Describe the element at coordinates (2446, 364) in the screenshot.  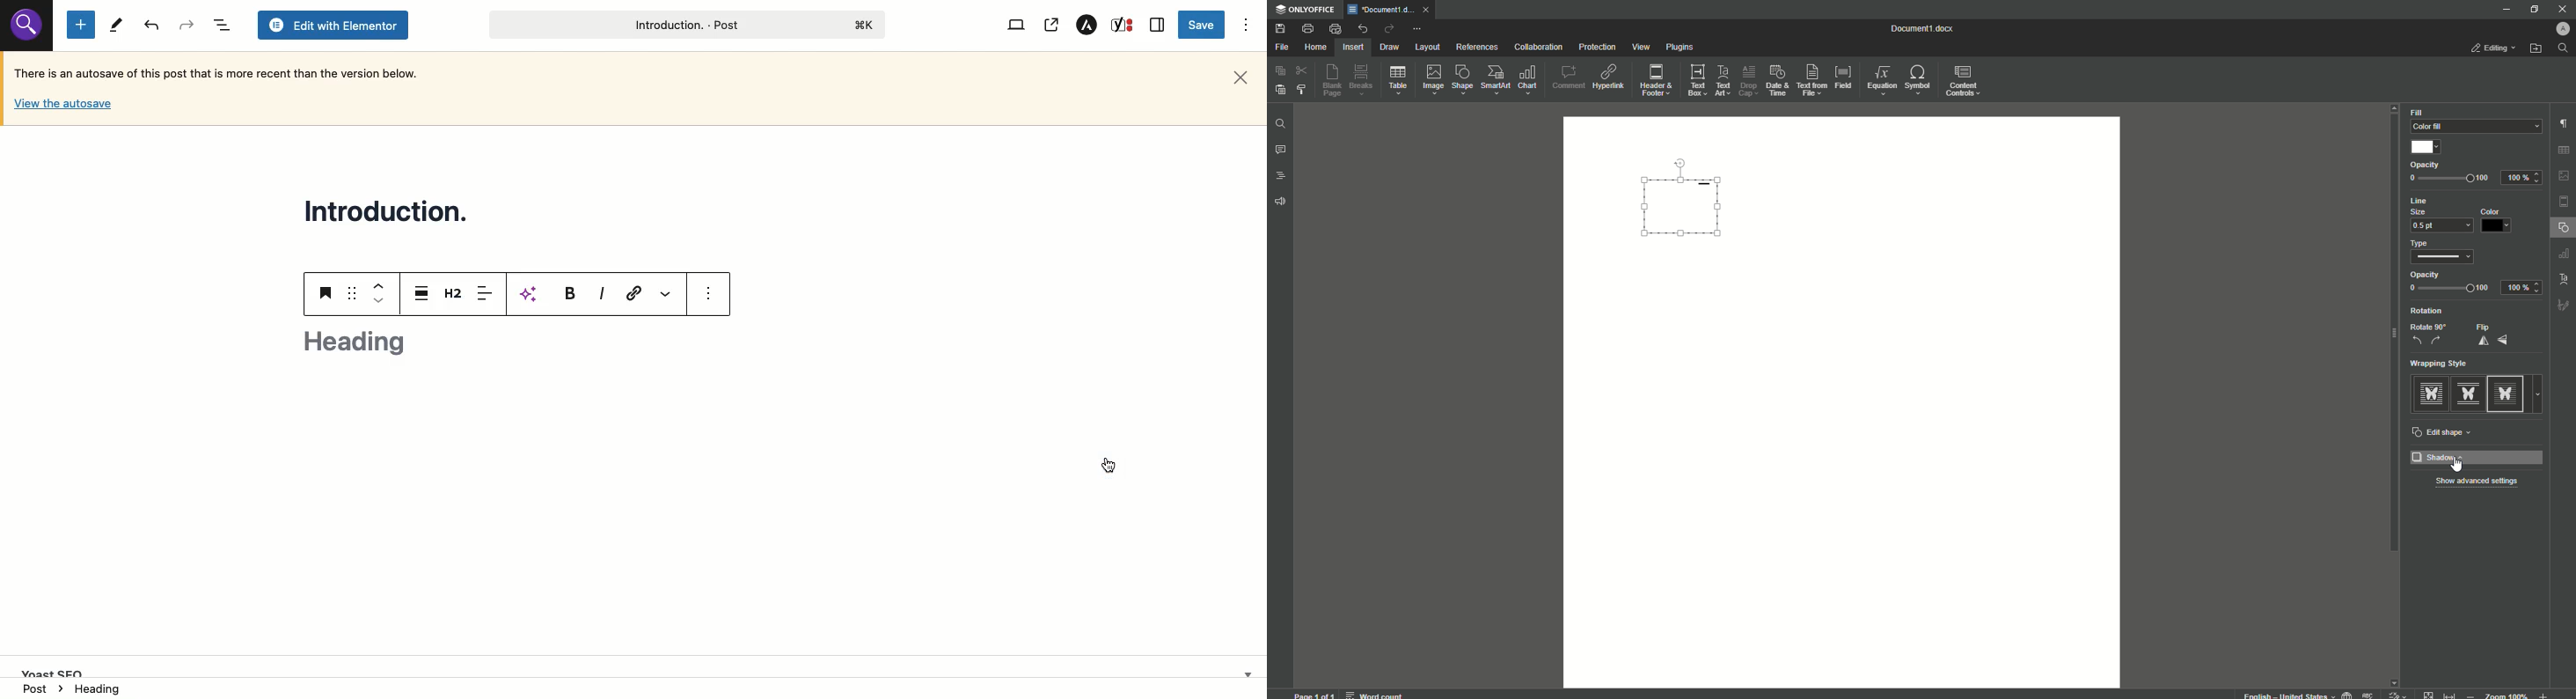
I see `Wrapping Style` at that location.